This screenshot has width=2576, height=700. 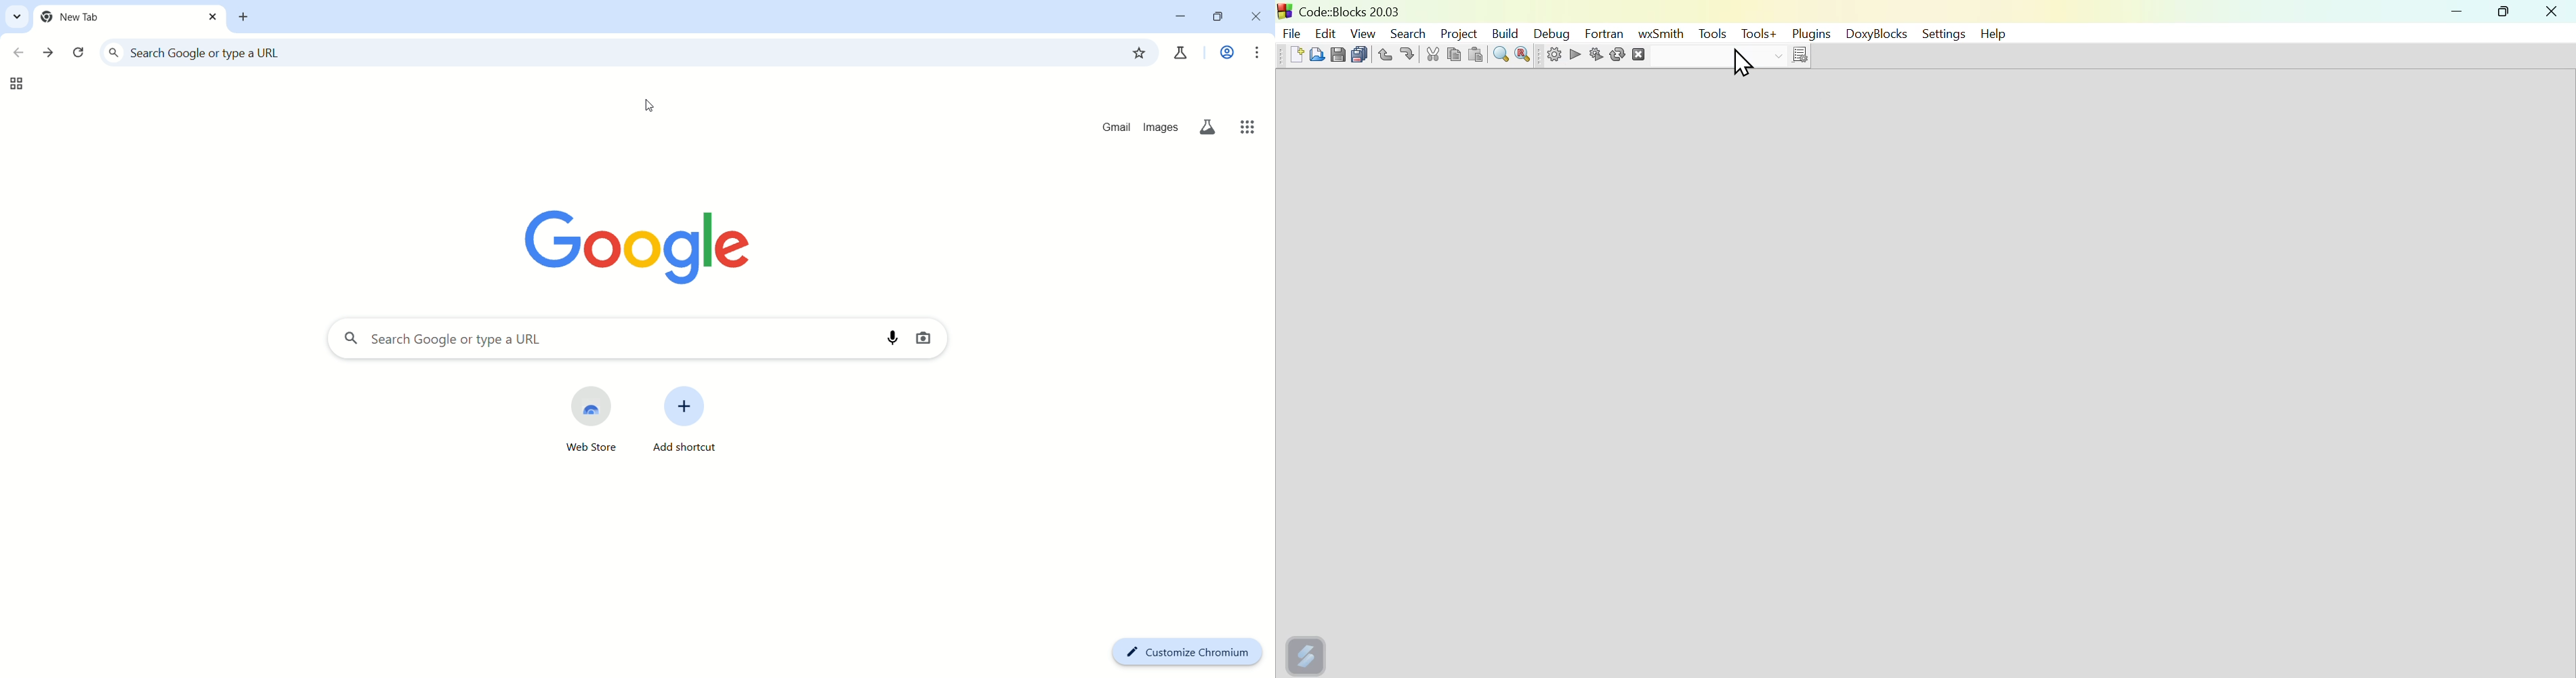 What do you see at coordinates (1598, 54) in the screenshot?
I see `` at bounding box center [1598, 54].